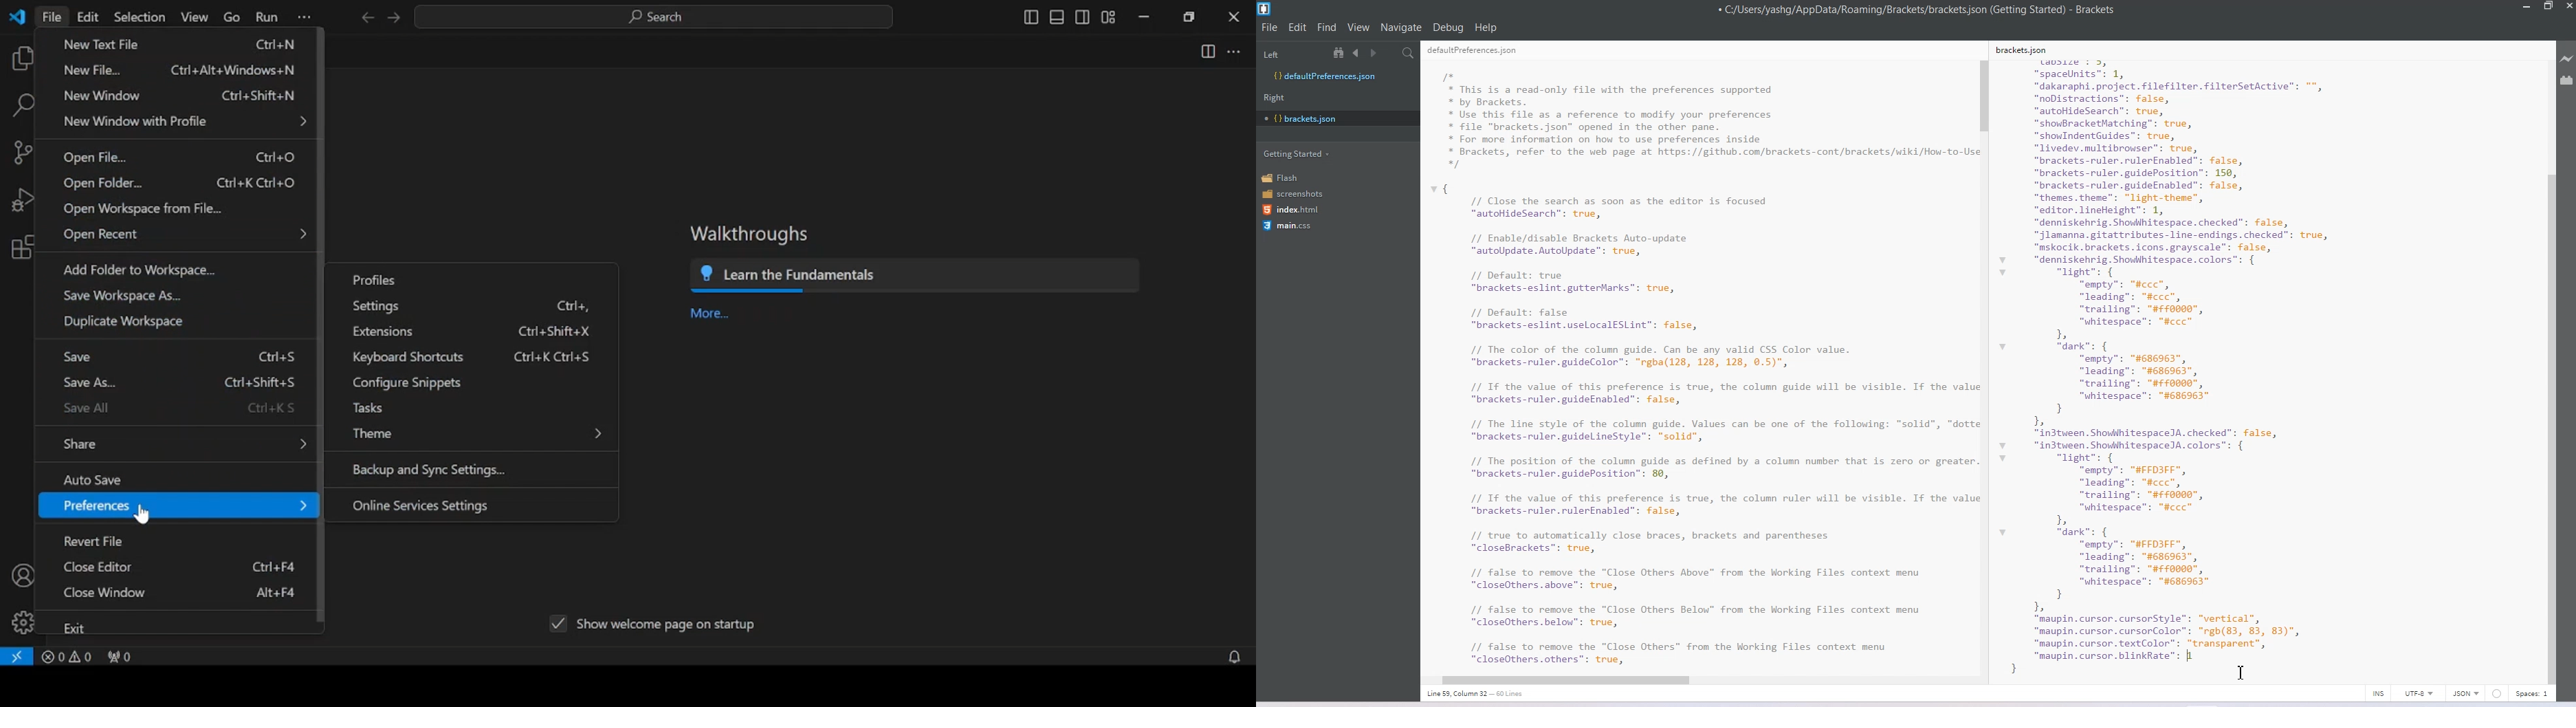 The width and height of the screenshot is (2576, 728). I want to click on selection, so click(141, 18).